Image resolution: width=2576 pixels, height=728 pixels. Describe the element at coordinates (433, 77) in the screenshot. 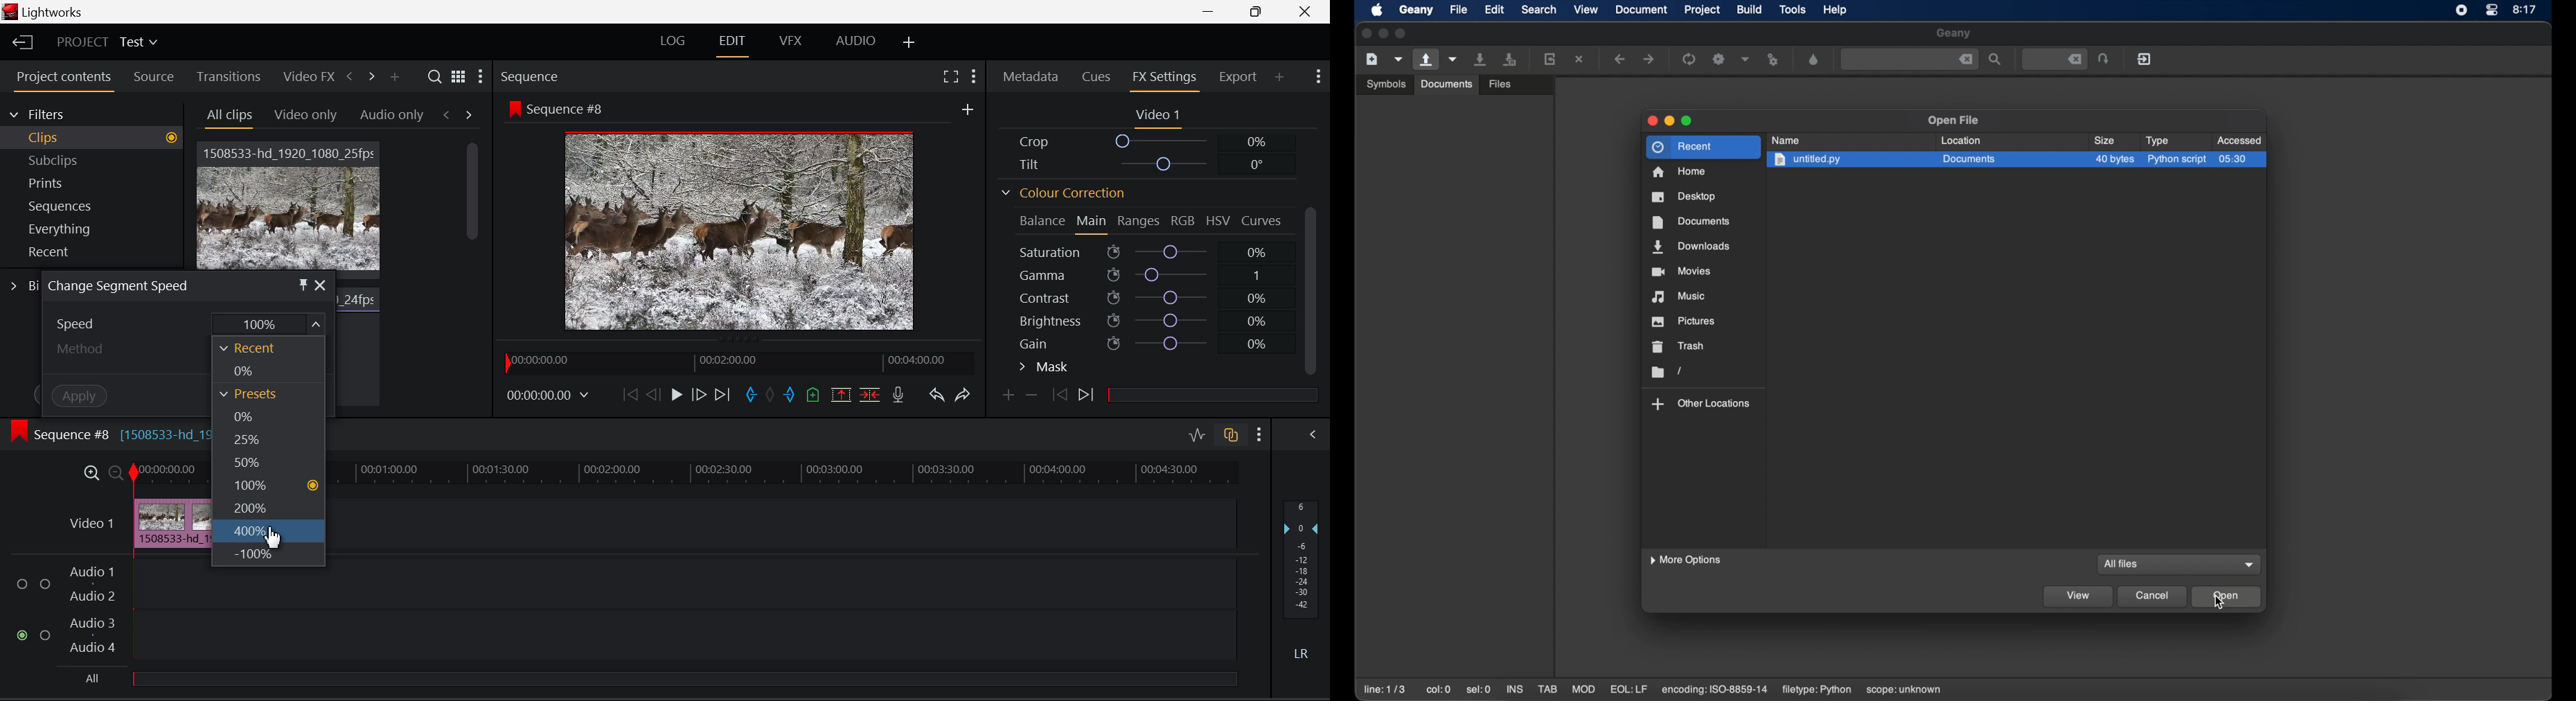

I see `Search` at that location.